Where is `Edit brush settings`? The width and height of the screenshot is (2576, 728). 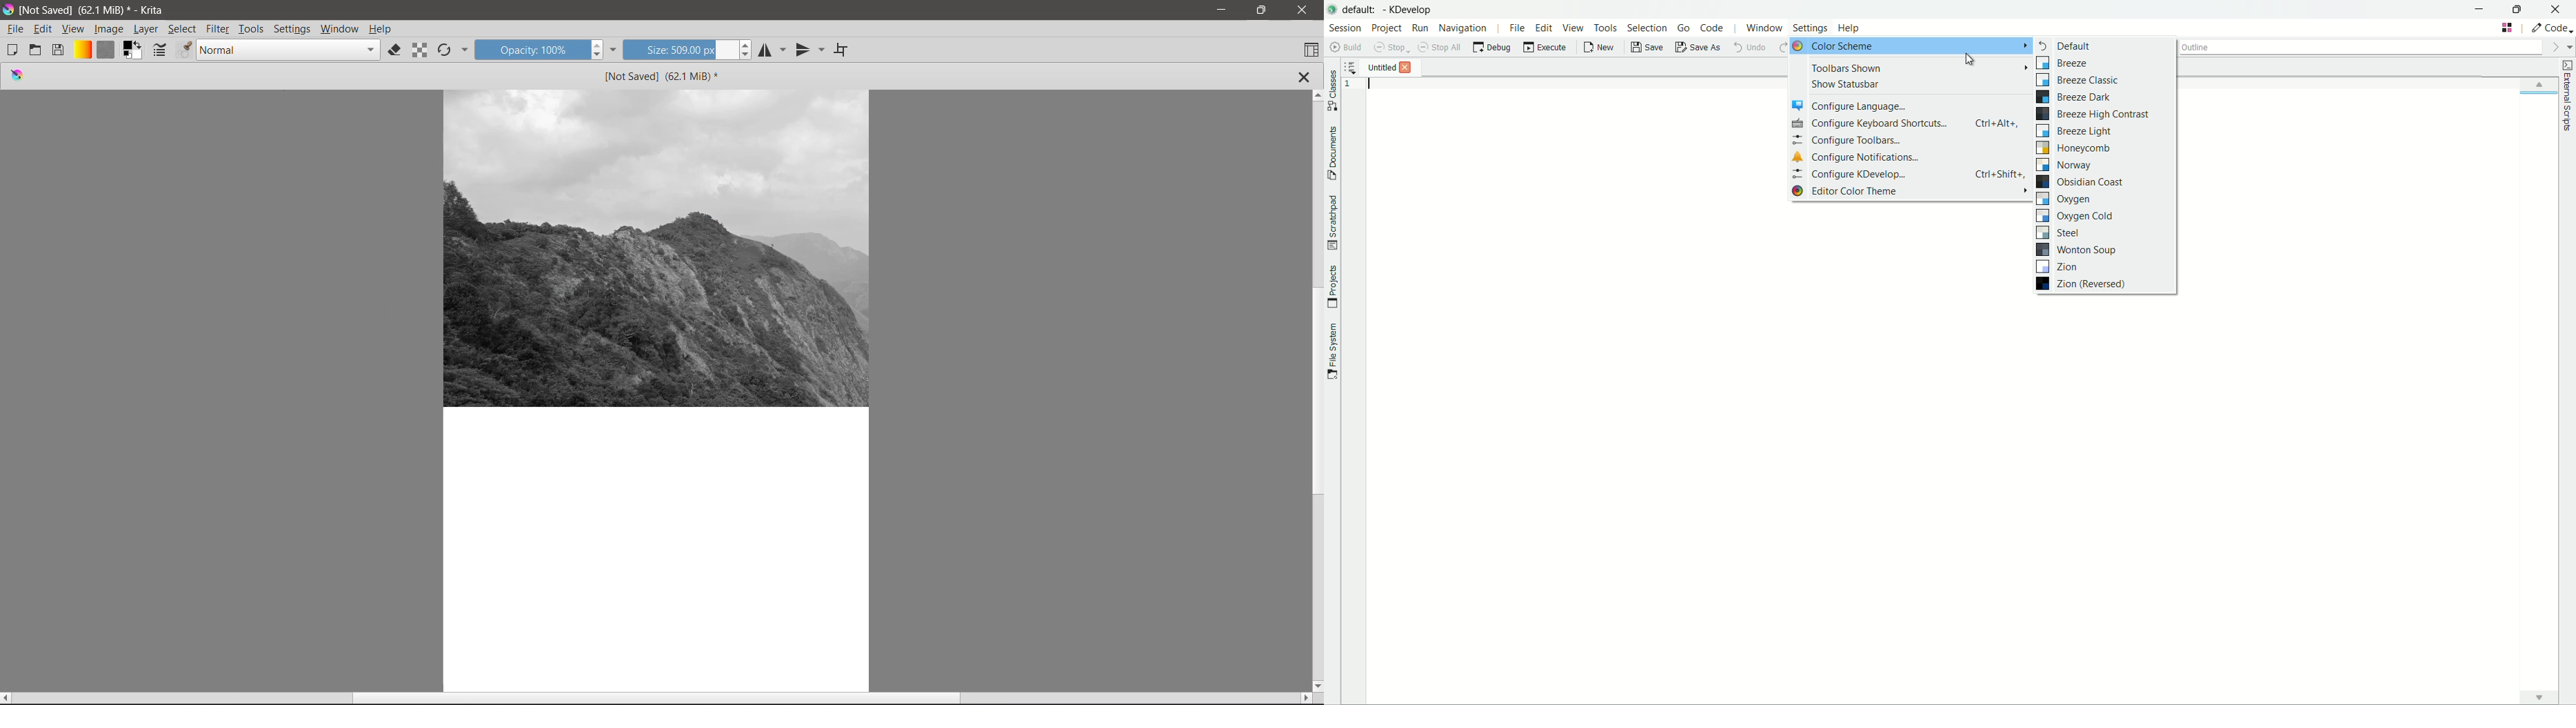
Edit brush settings is located at coordinates (160, 51).